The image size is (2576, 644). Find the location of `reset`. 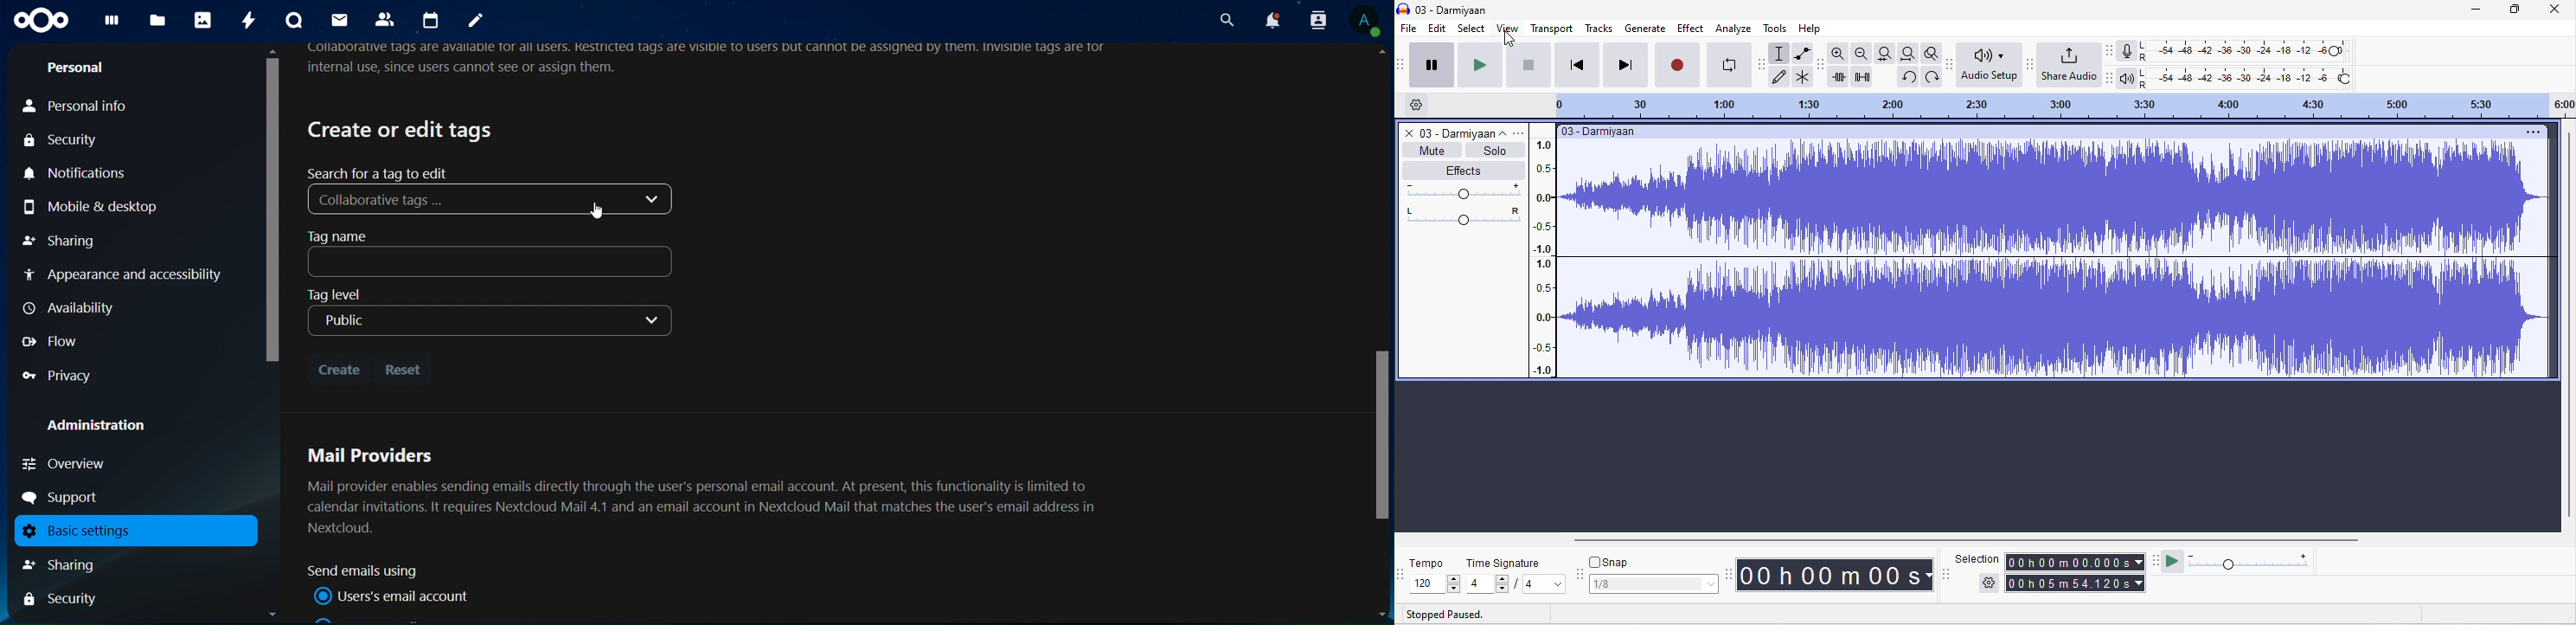

reset is located at coordinates (406, 369).